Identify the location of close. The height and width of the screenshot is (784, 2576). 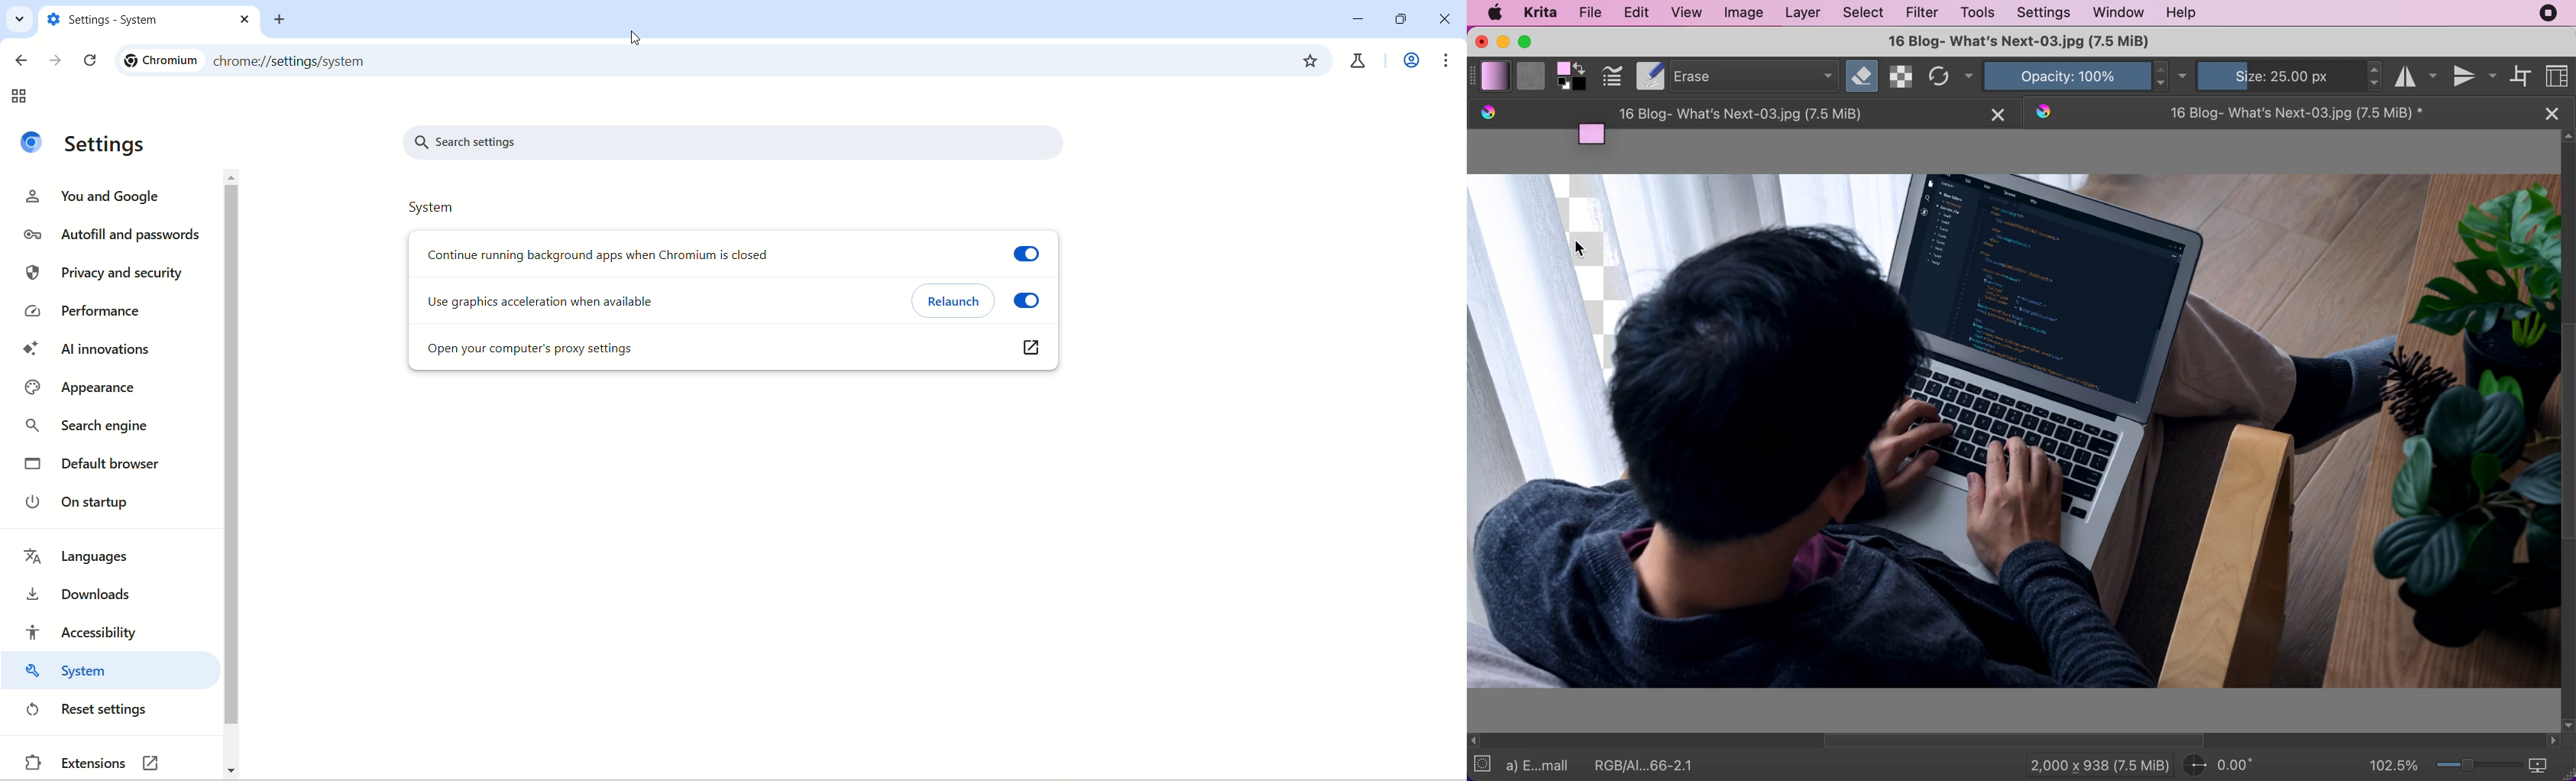
(1481, 41).